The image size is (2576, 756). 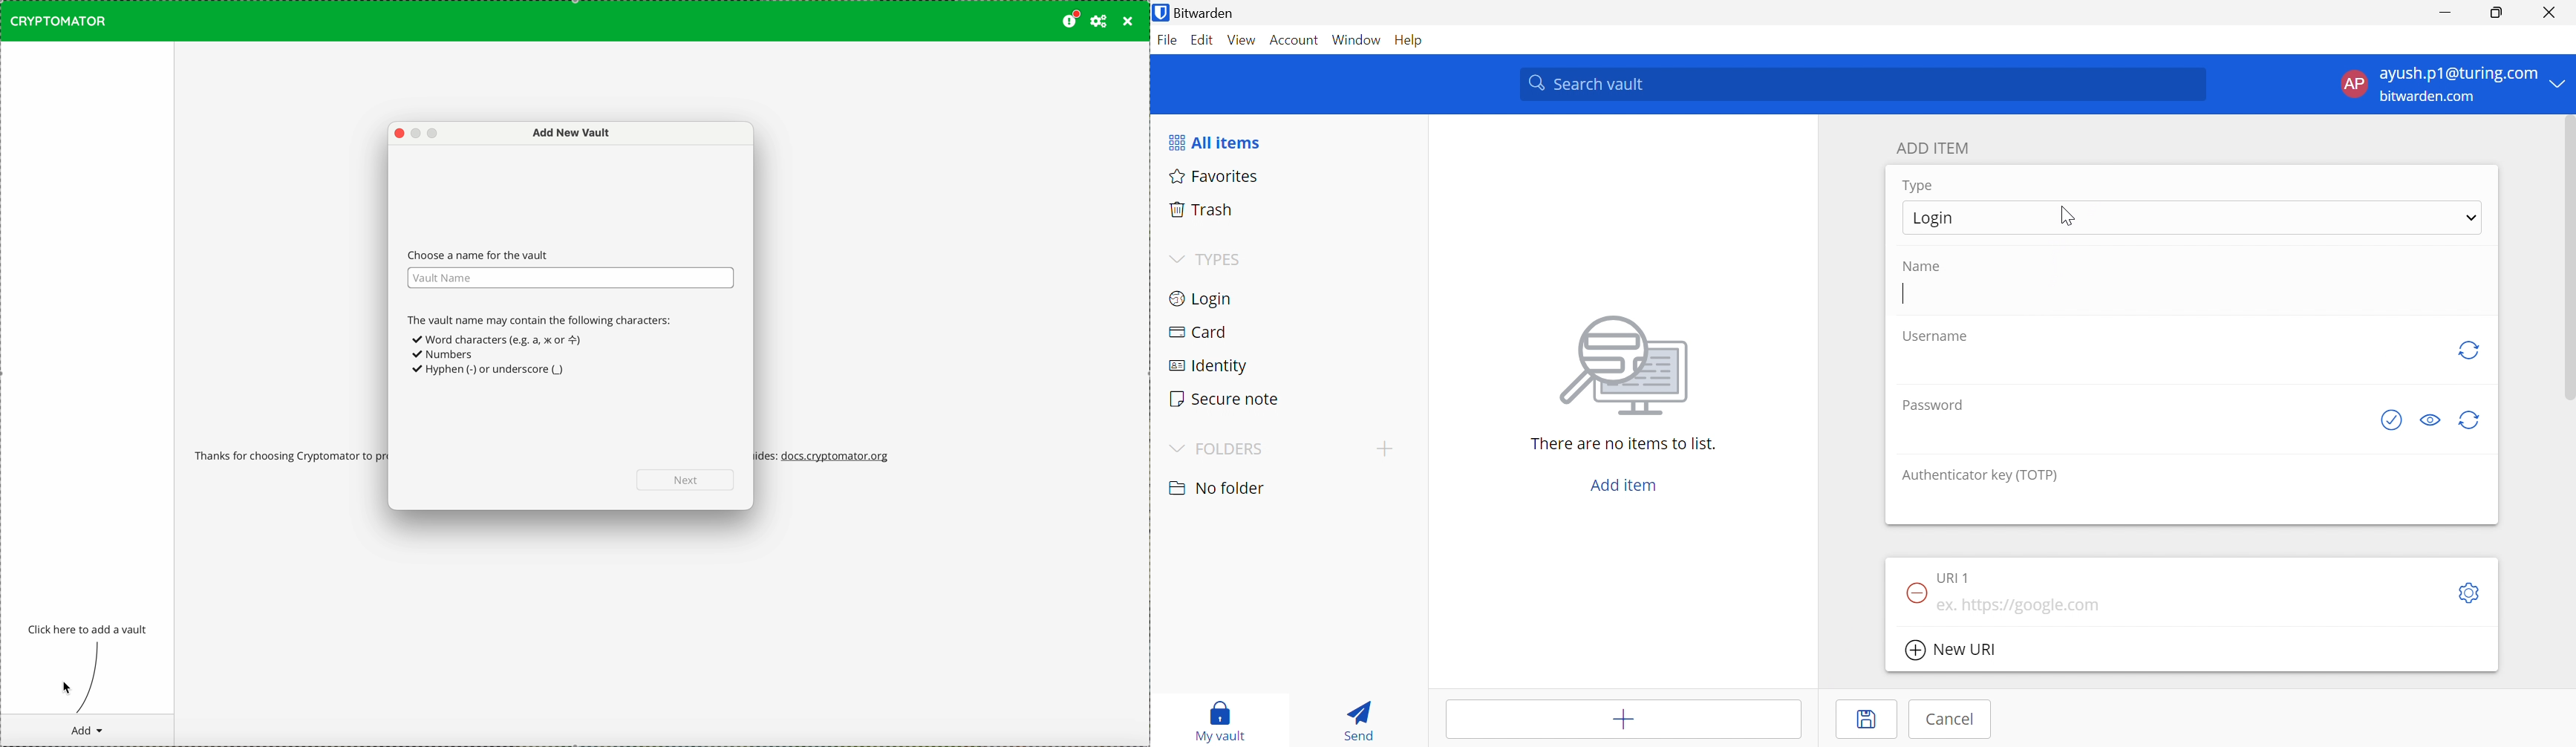 What do you see at coordinates (1933, 147) in the screenshot?
I see `ADD ITEM` at bounding box center [1933, 147].